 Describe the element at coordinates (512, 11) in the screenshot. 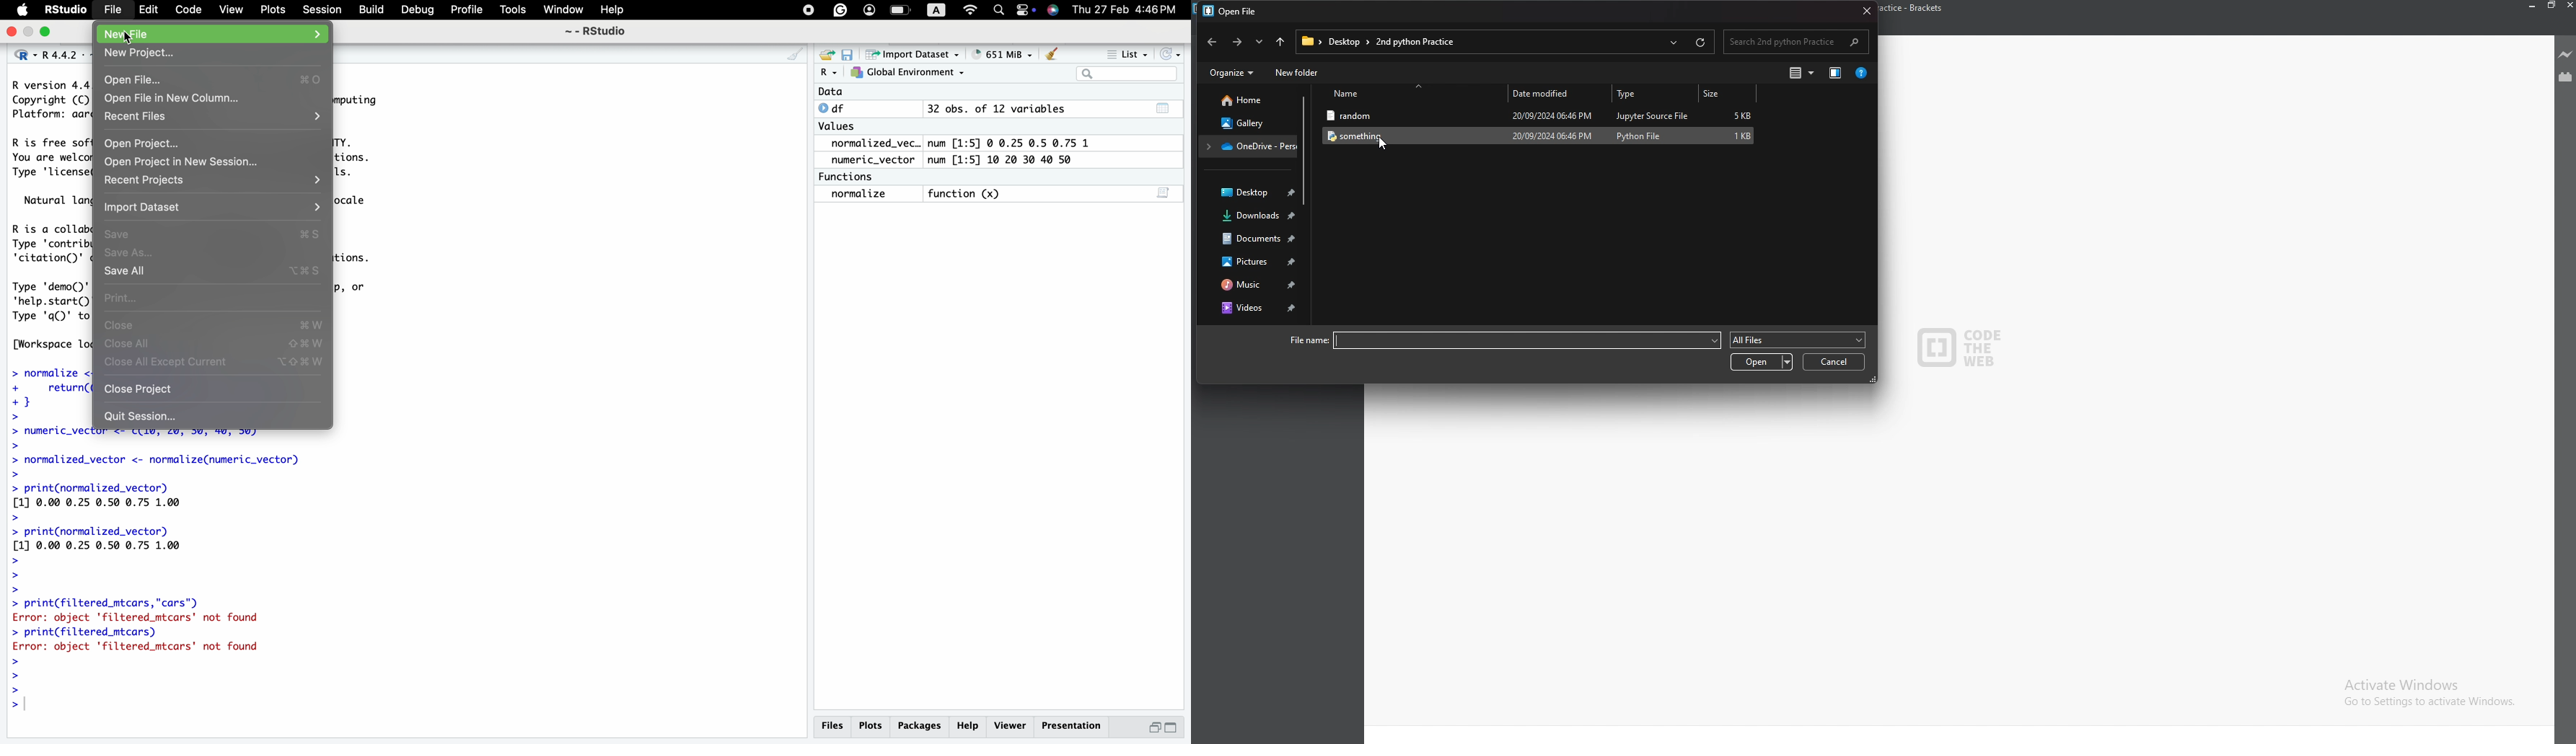

I see `Tools` at that location.